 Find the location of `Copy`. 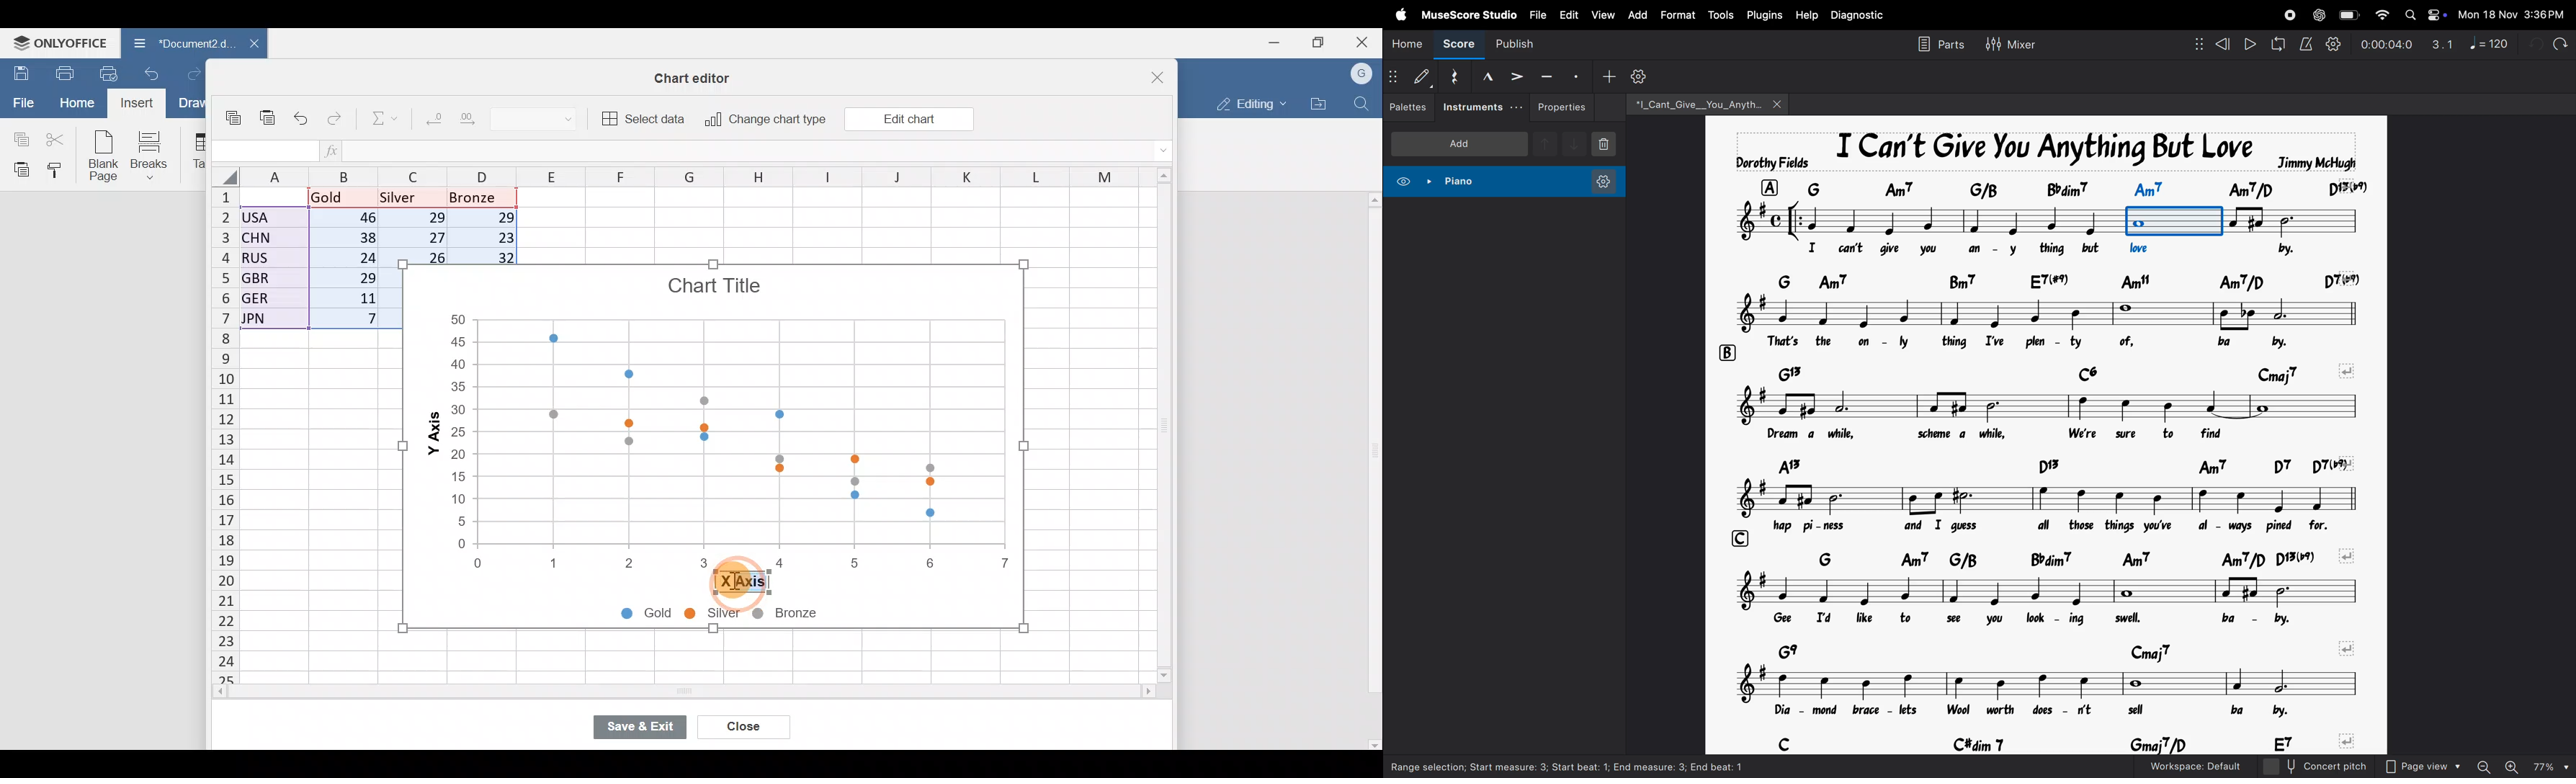

Copy is located at coordinates (18, 138).